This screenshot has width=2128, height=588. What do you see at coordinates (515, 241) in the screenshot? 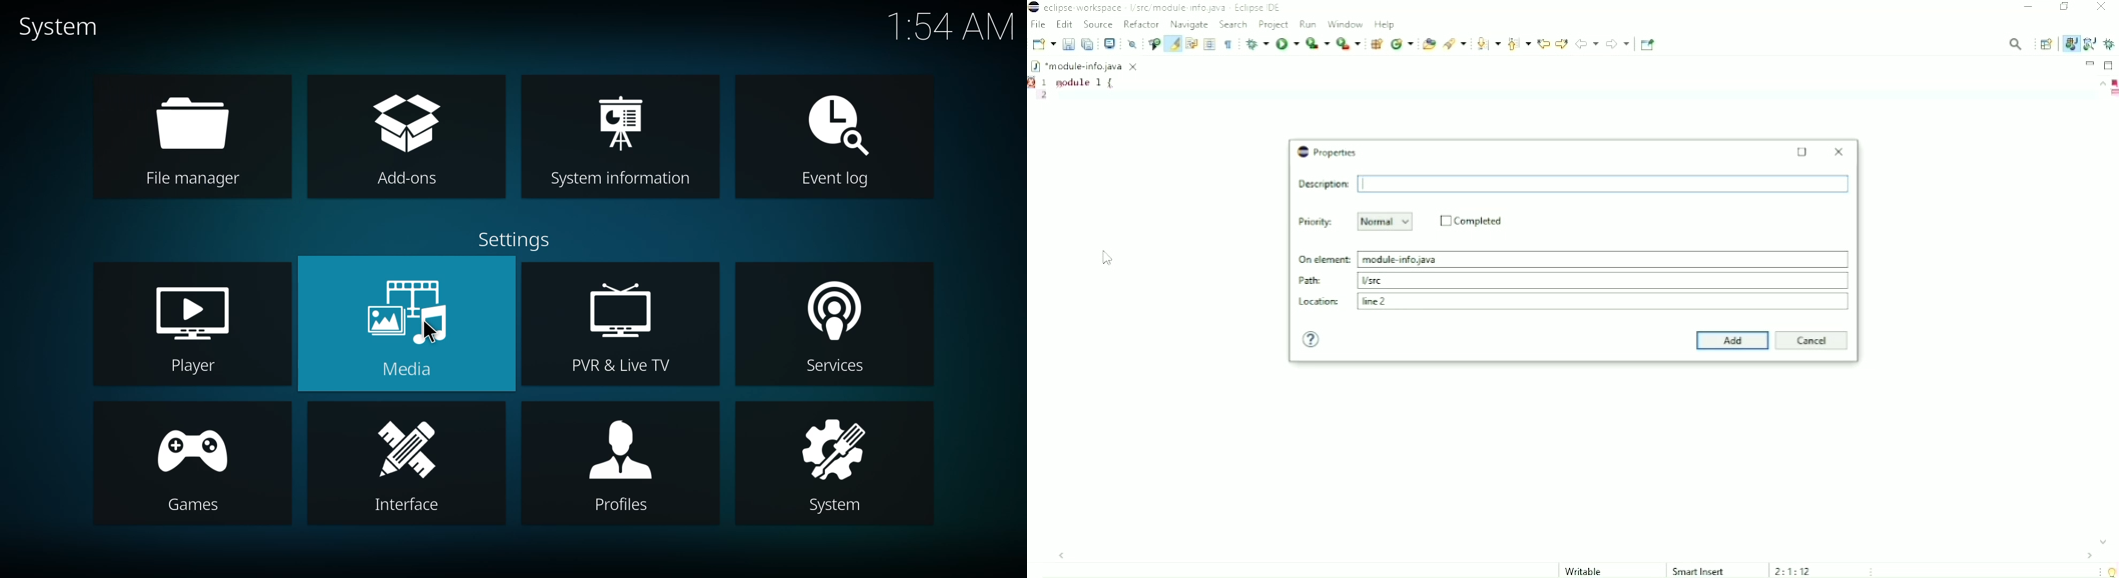
I see `settings` at bounding box center [515, 241].